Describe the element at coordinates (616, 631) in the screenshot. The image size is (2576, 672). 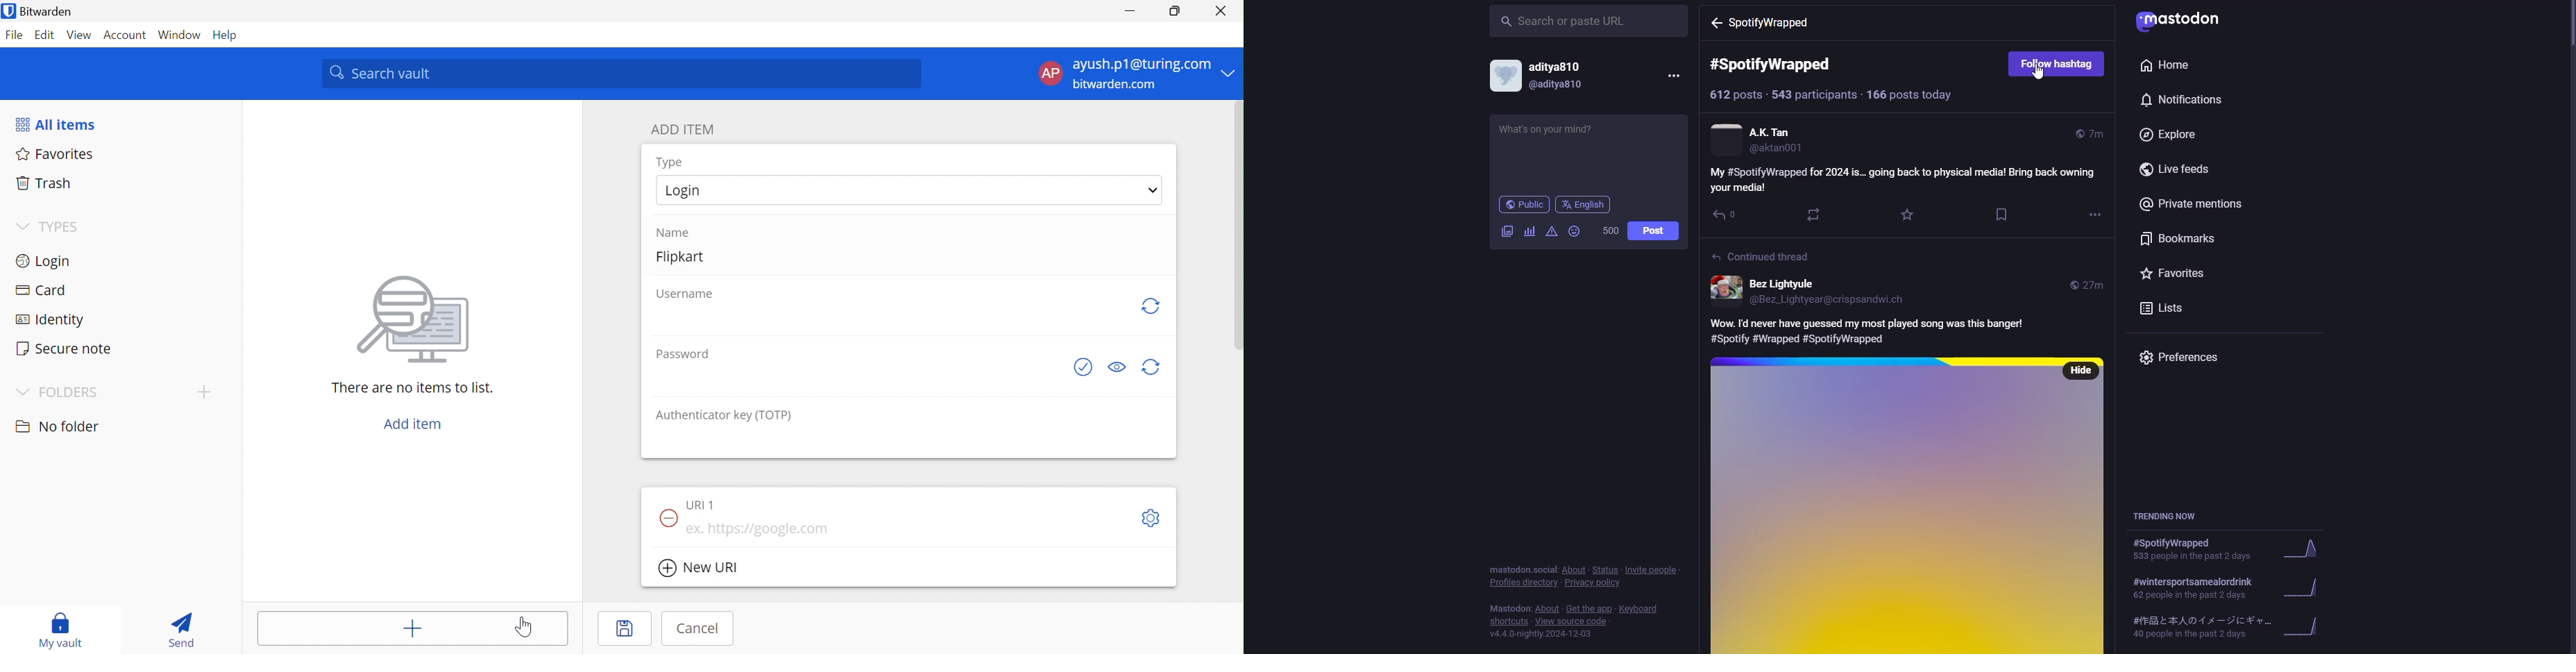
I see `Save` at that location.